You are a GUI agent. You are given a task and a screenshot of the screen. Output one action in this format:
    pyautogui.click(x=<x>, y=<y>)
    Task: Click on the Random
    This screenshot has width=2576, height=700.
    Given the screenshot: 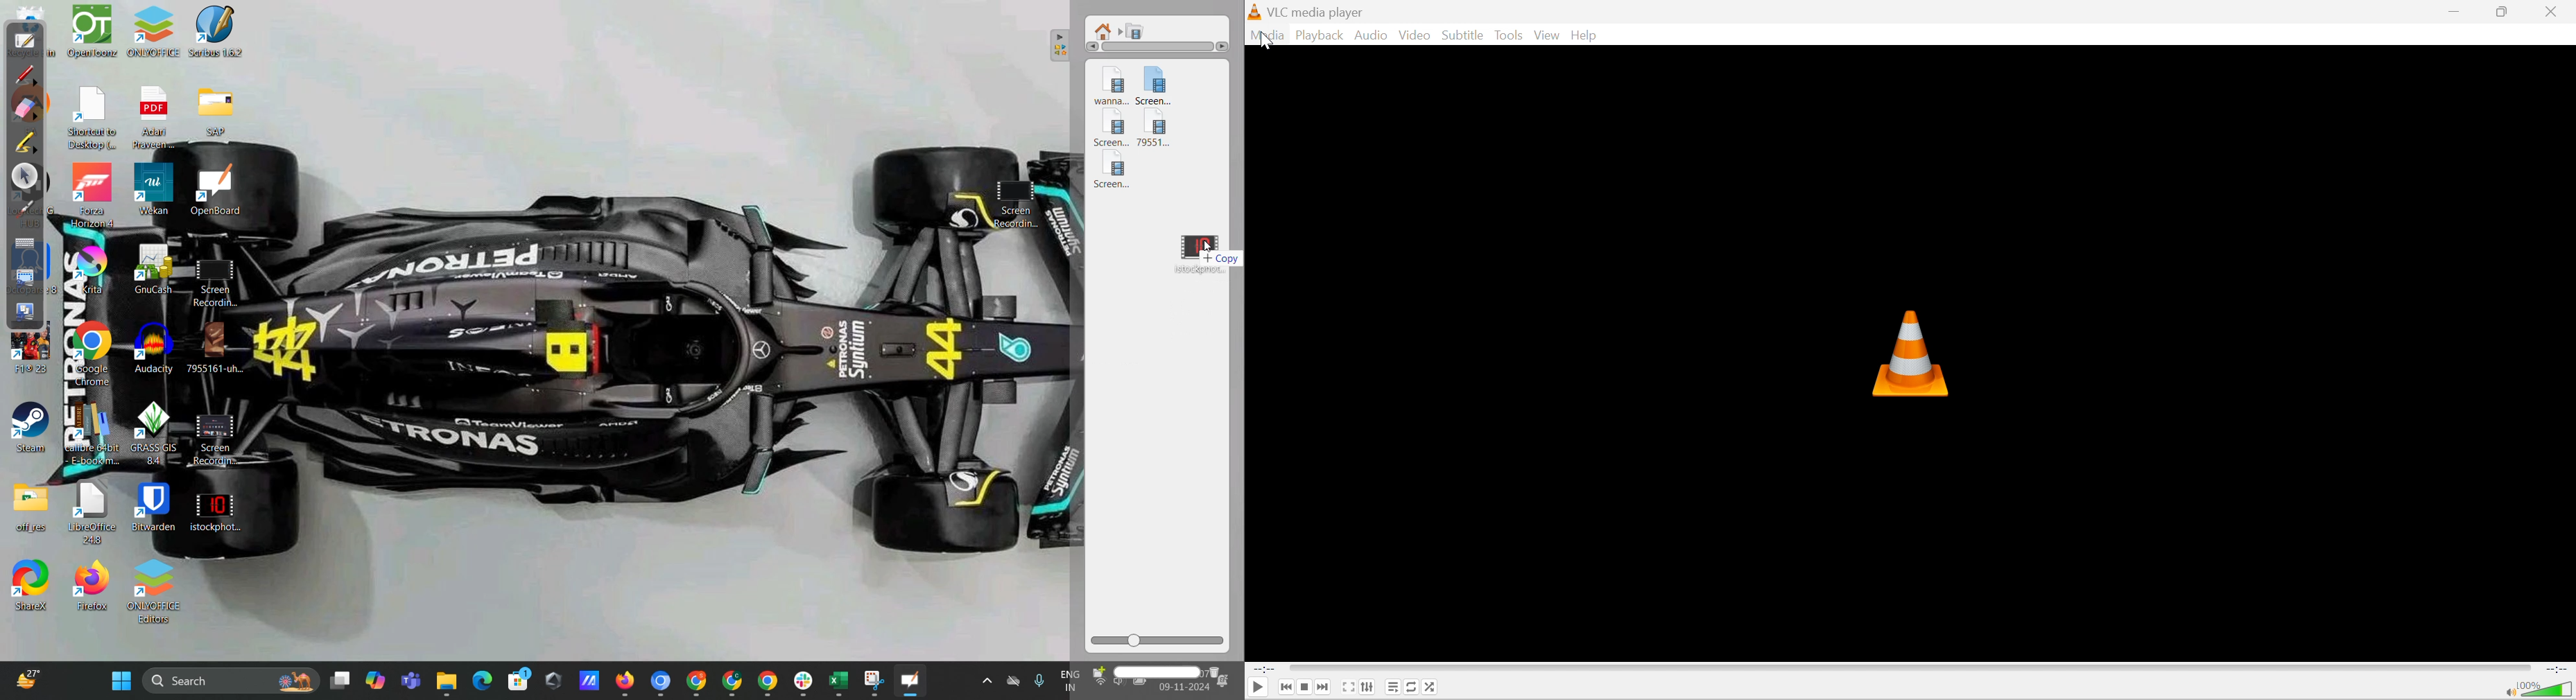 What is the action you would take?
    pyautogui.click(x=1431, y=686)
    